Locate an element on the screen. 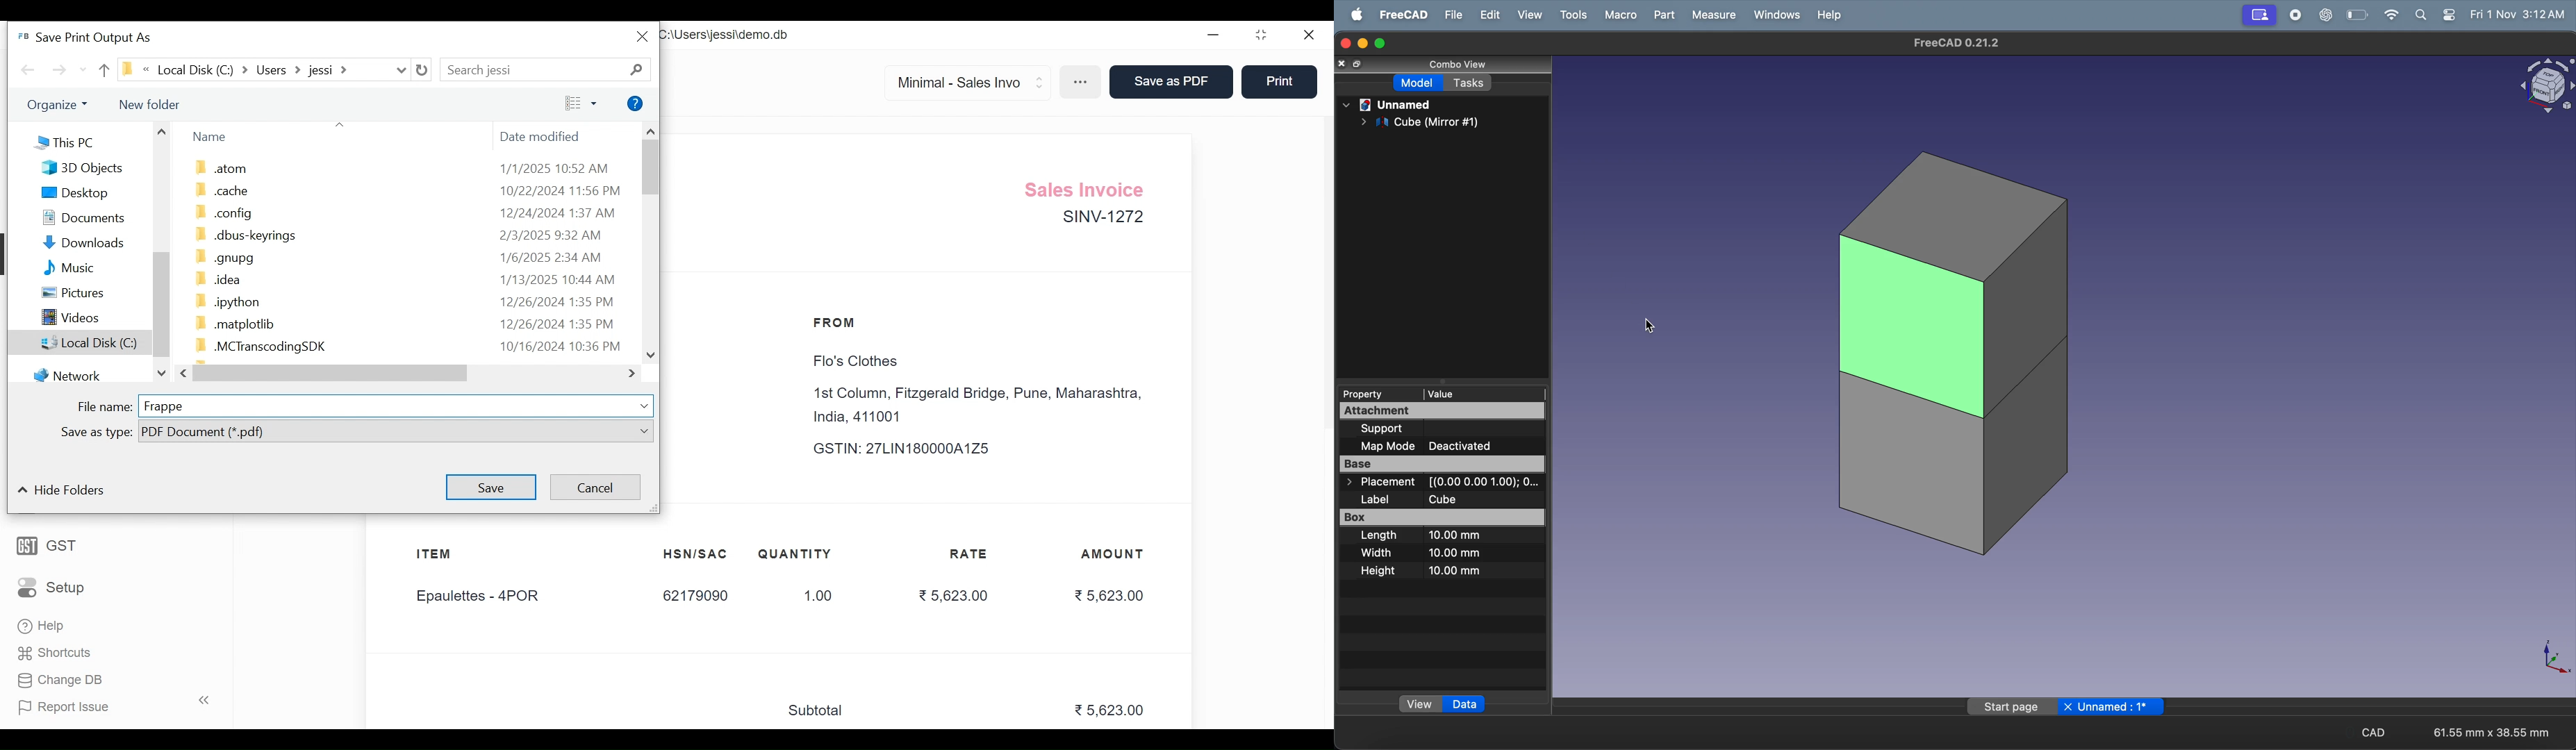 Image resolution: width=2576 pixels, height=756 pixels. .MCTranscodingSDK is located at coordinates (255, 344).